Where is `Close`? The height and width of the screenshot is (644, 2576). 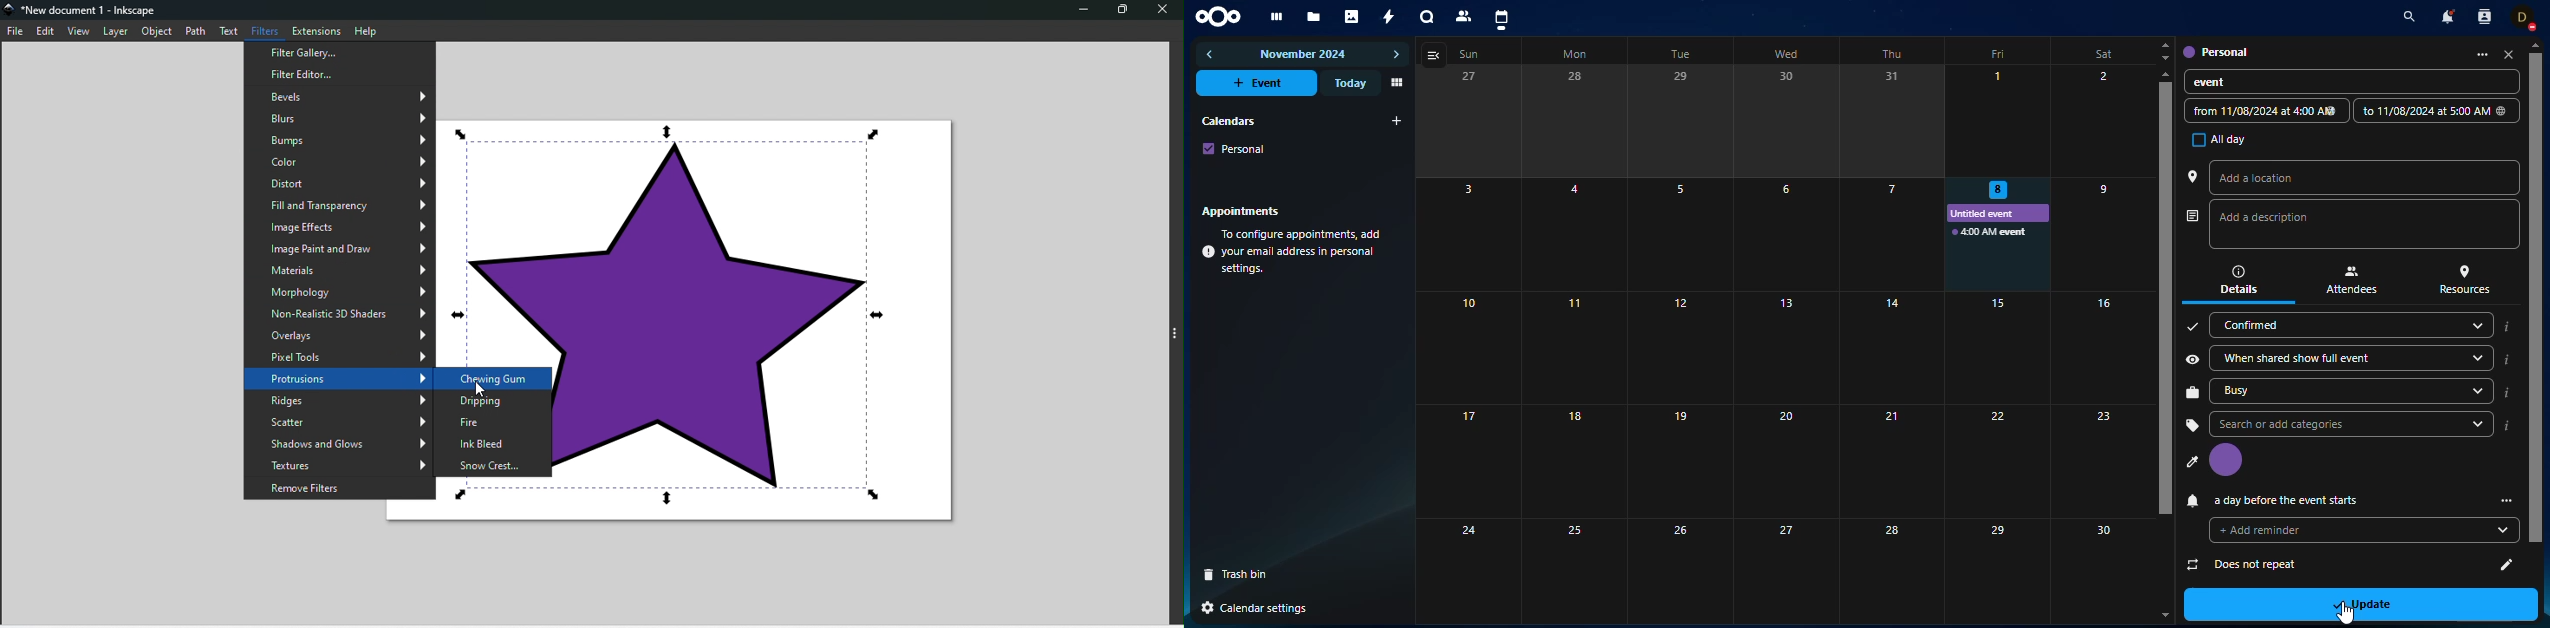 Close is located at coordinates (1162, 9).